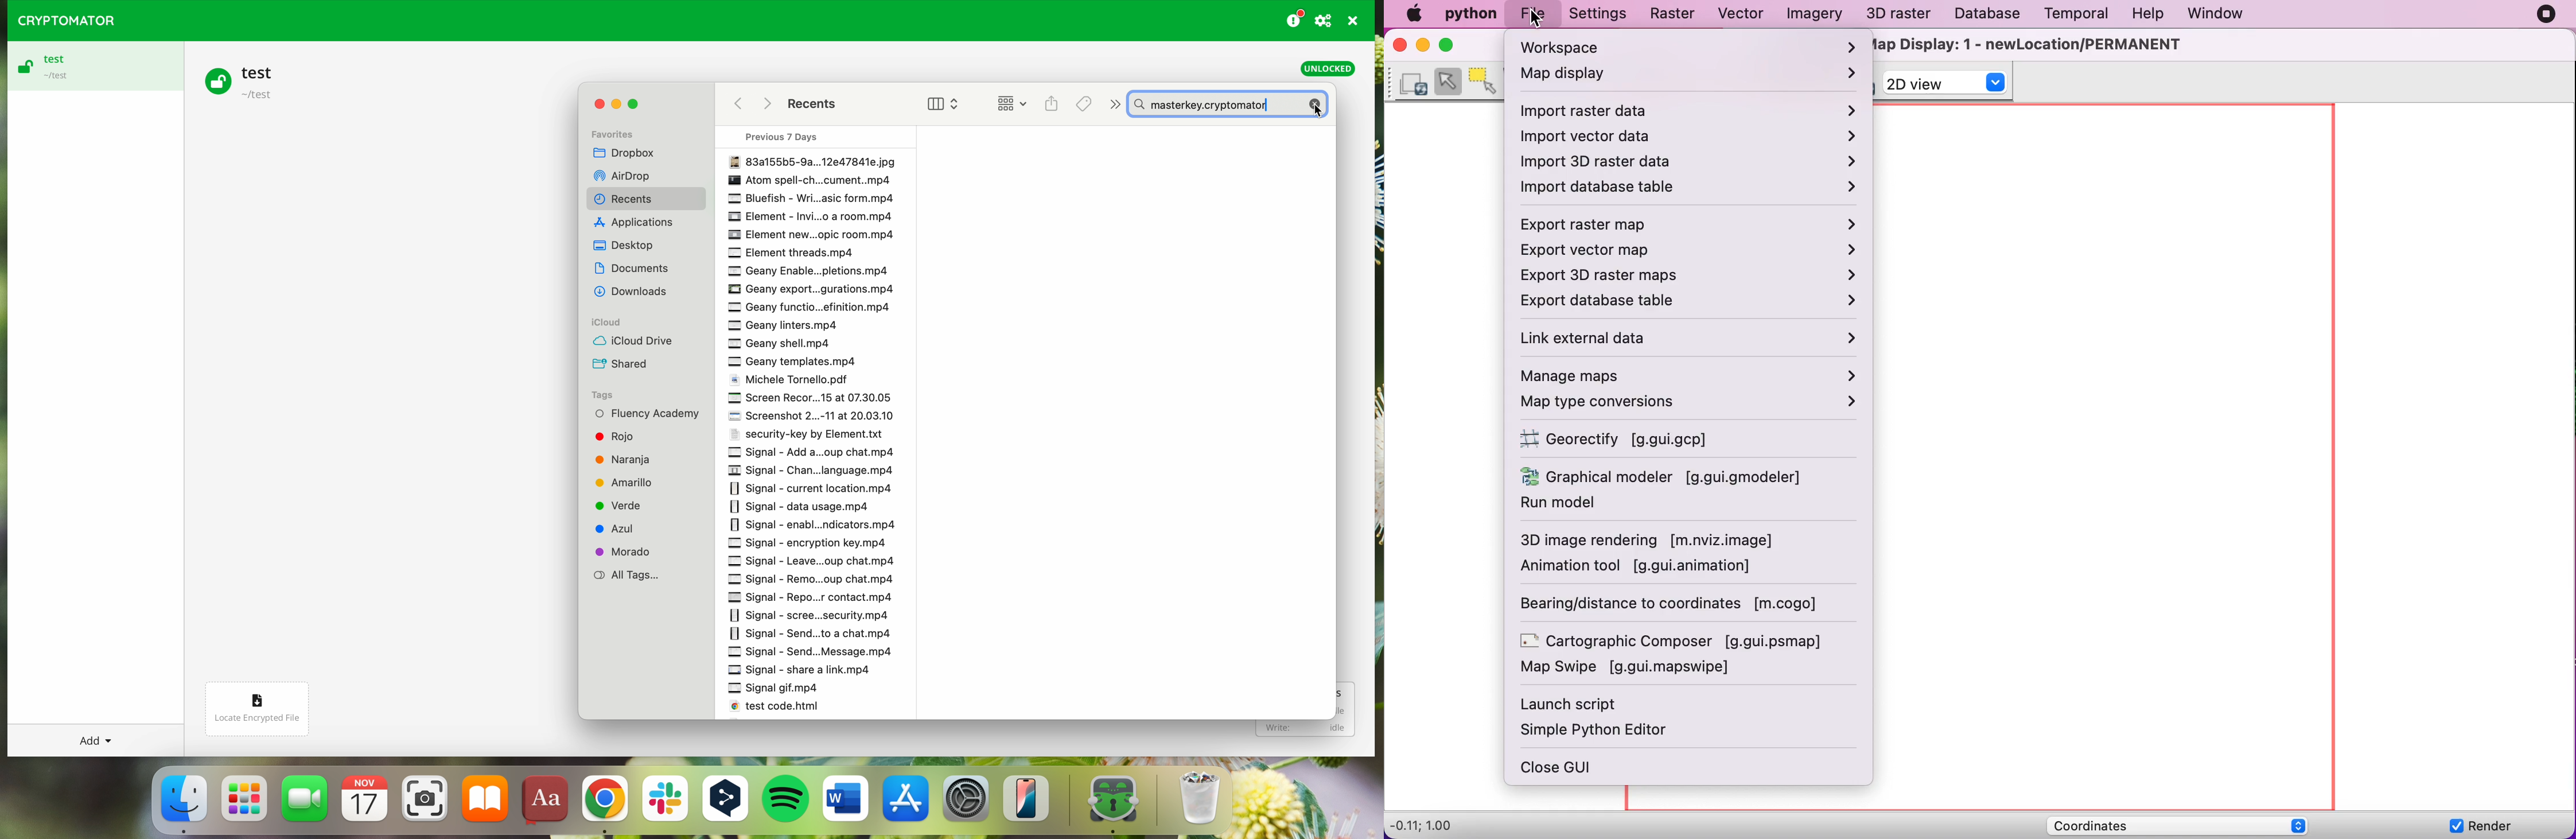  I want to click on test vault, so click(92, 66).